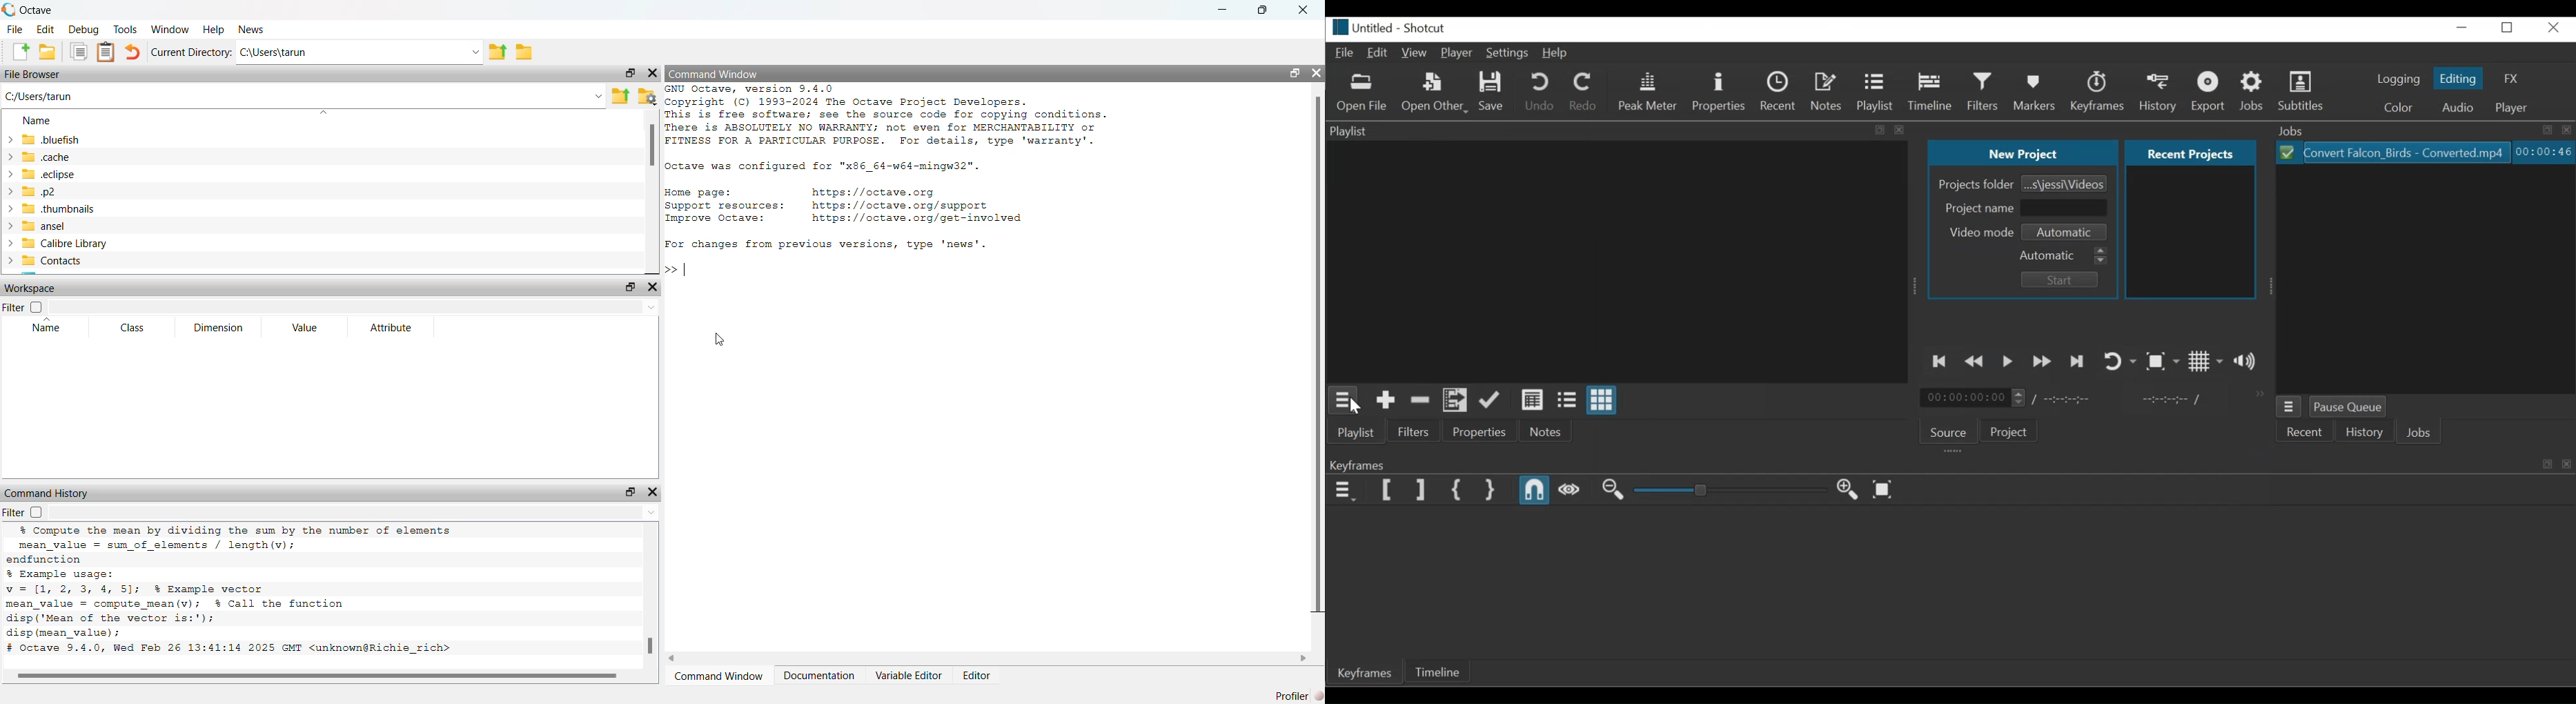  I want to click on Start, so click(2063, 281).